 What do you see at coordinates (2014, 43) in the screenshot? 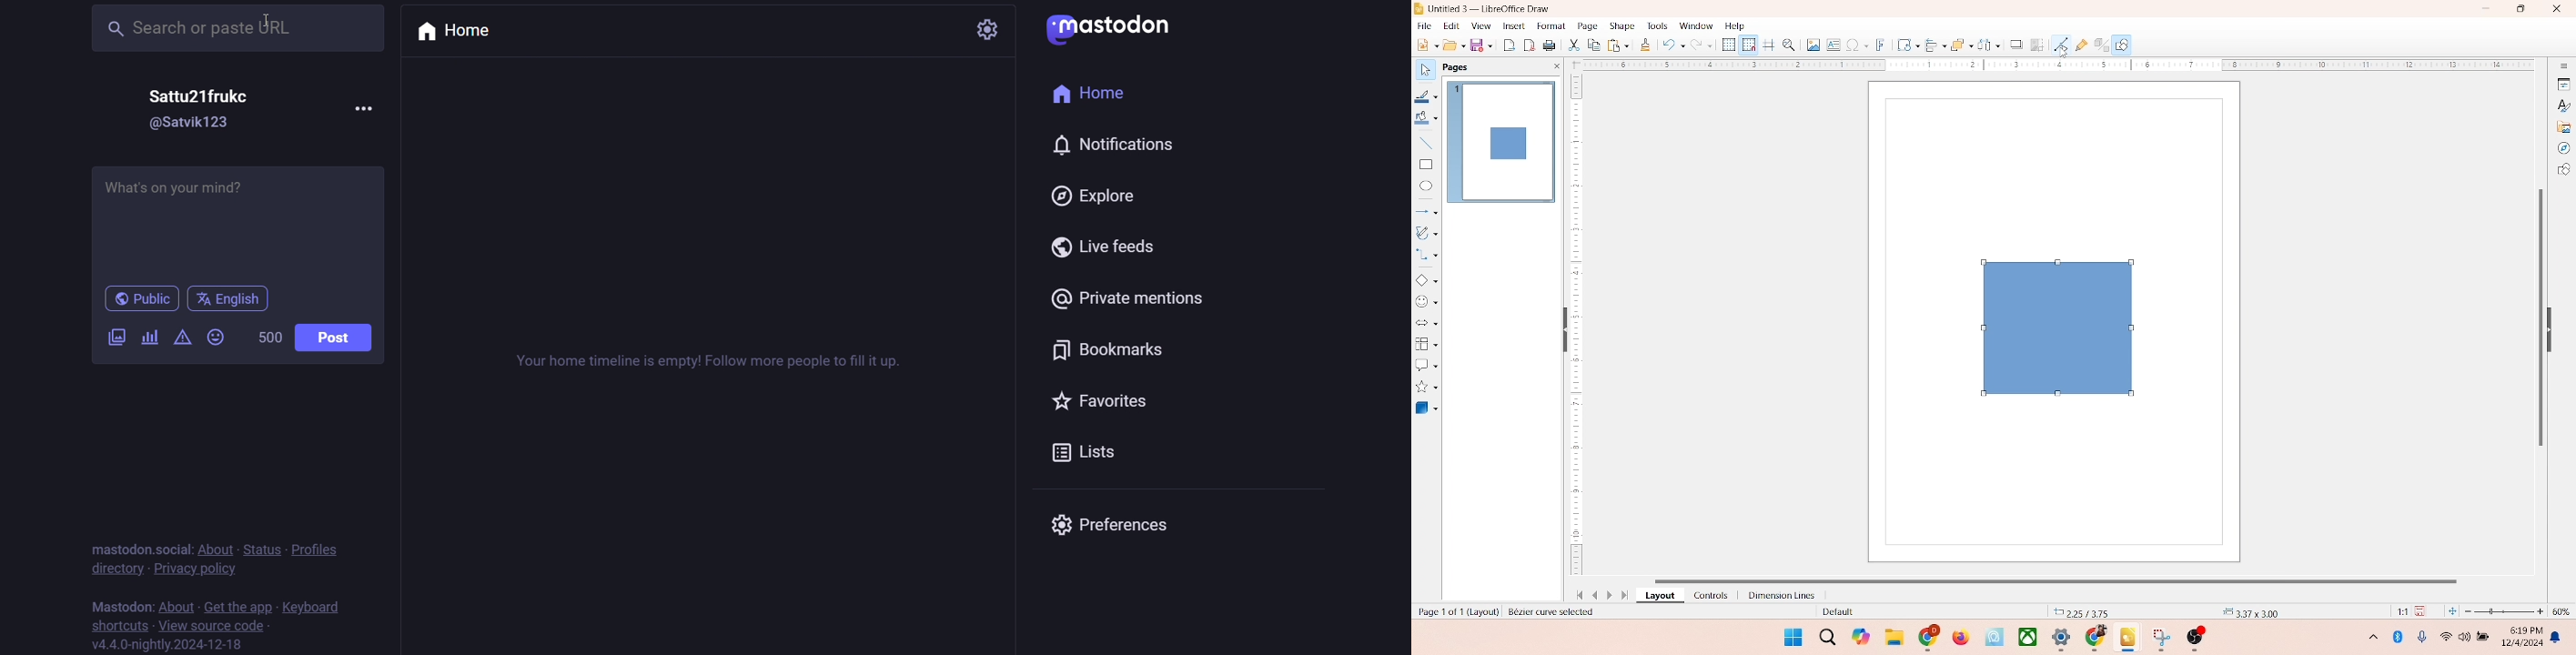
I see `shadow` at bounding box center [2014, 43].